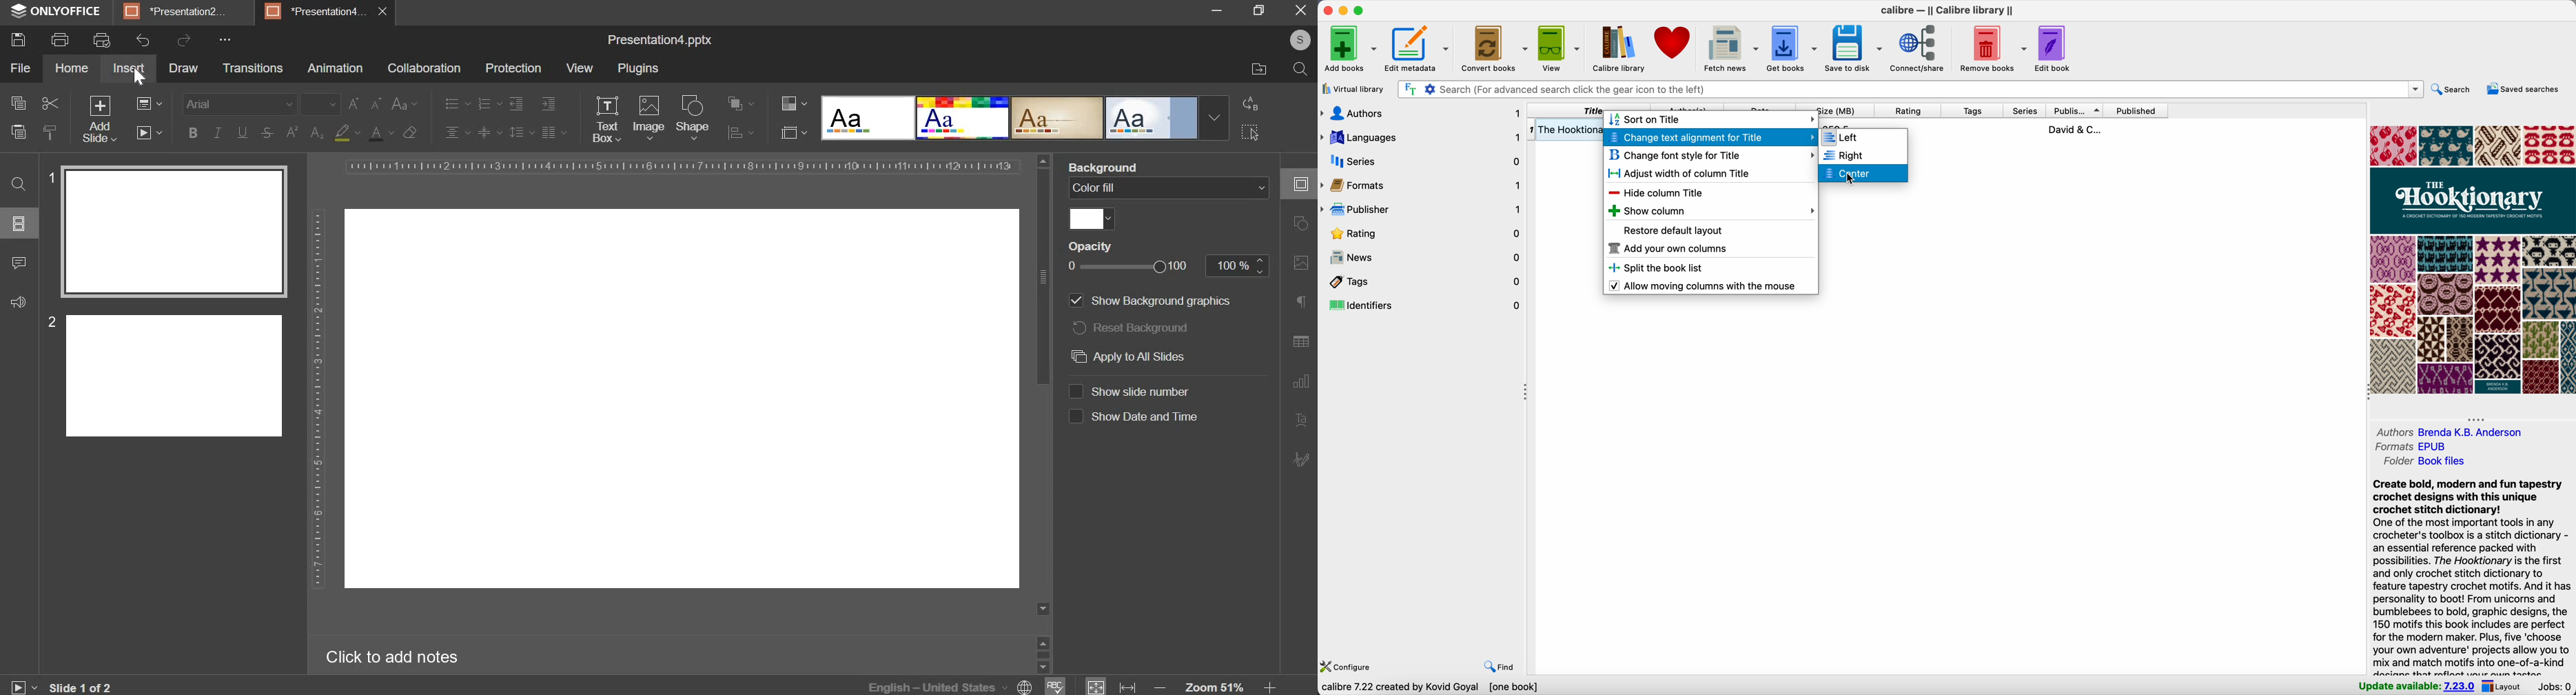 The height and width of the screenshot is (700, 2576). Describe the element at coordinates (265, 133) in the screenshot. I see `strikethrough` at that location.